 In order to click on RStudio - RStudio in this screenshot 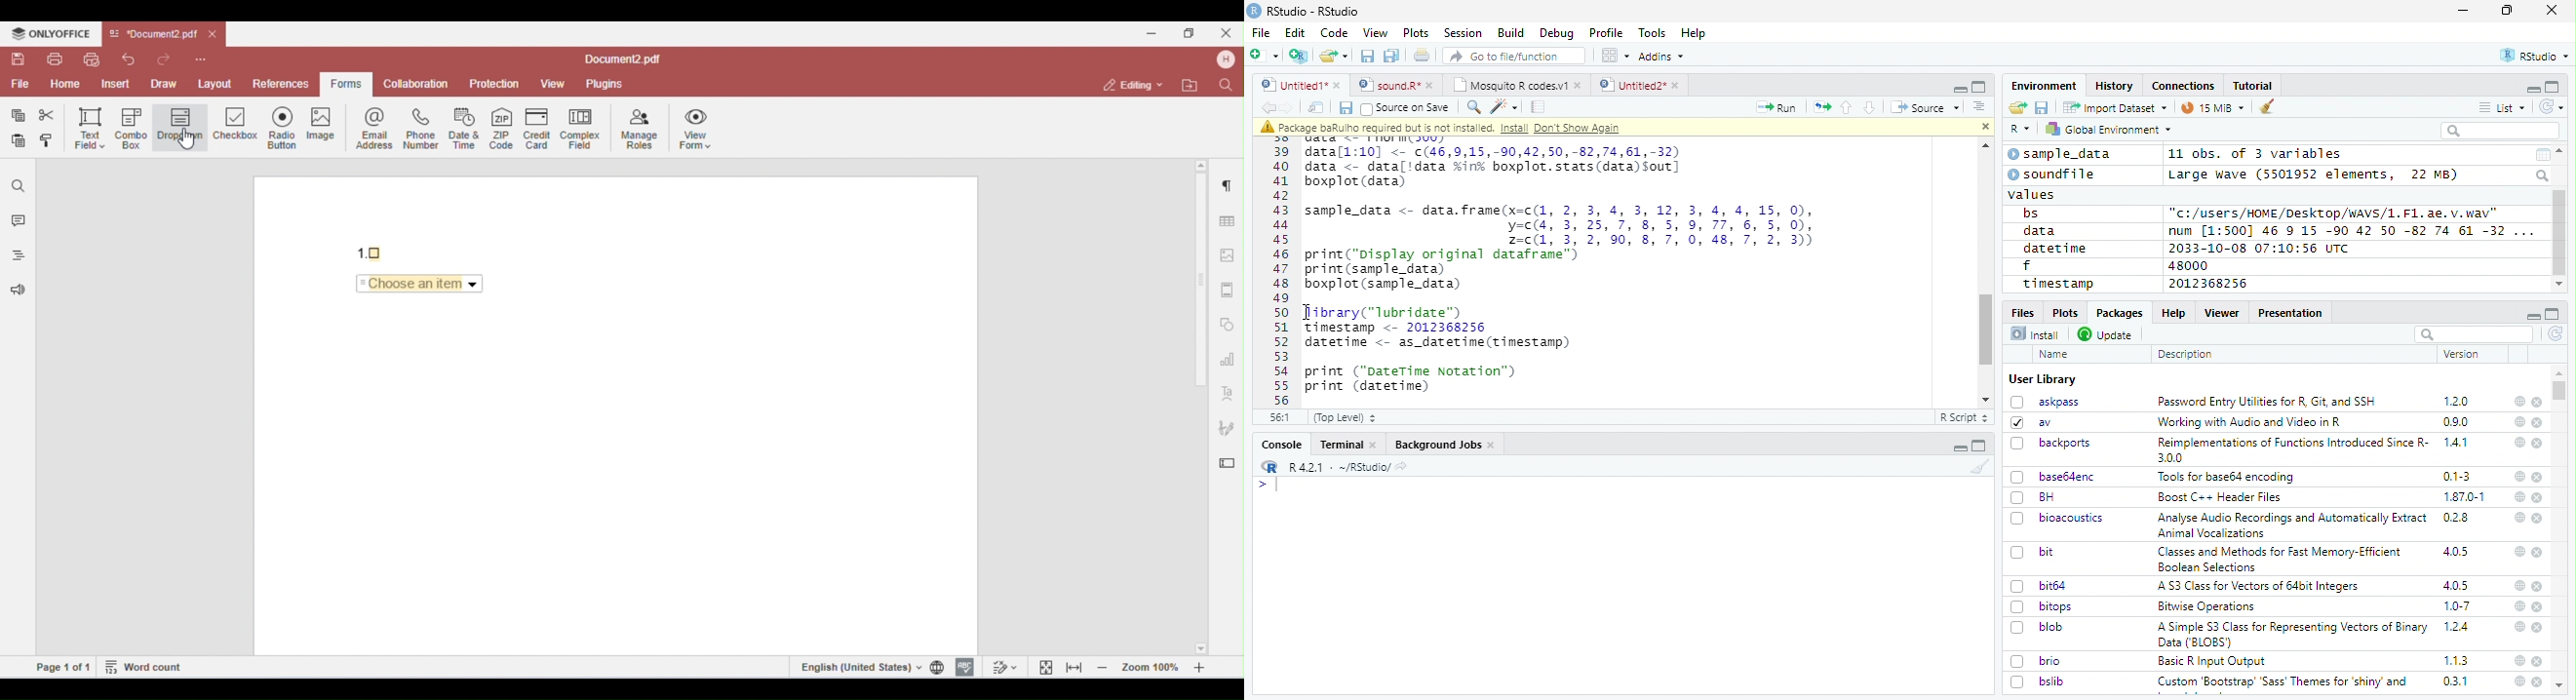, I will do `click(1313, 11)`.